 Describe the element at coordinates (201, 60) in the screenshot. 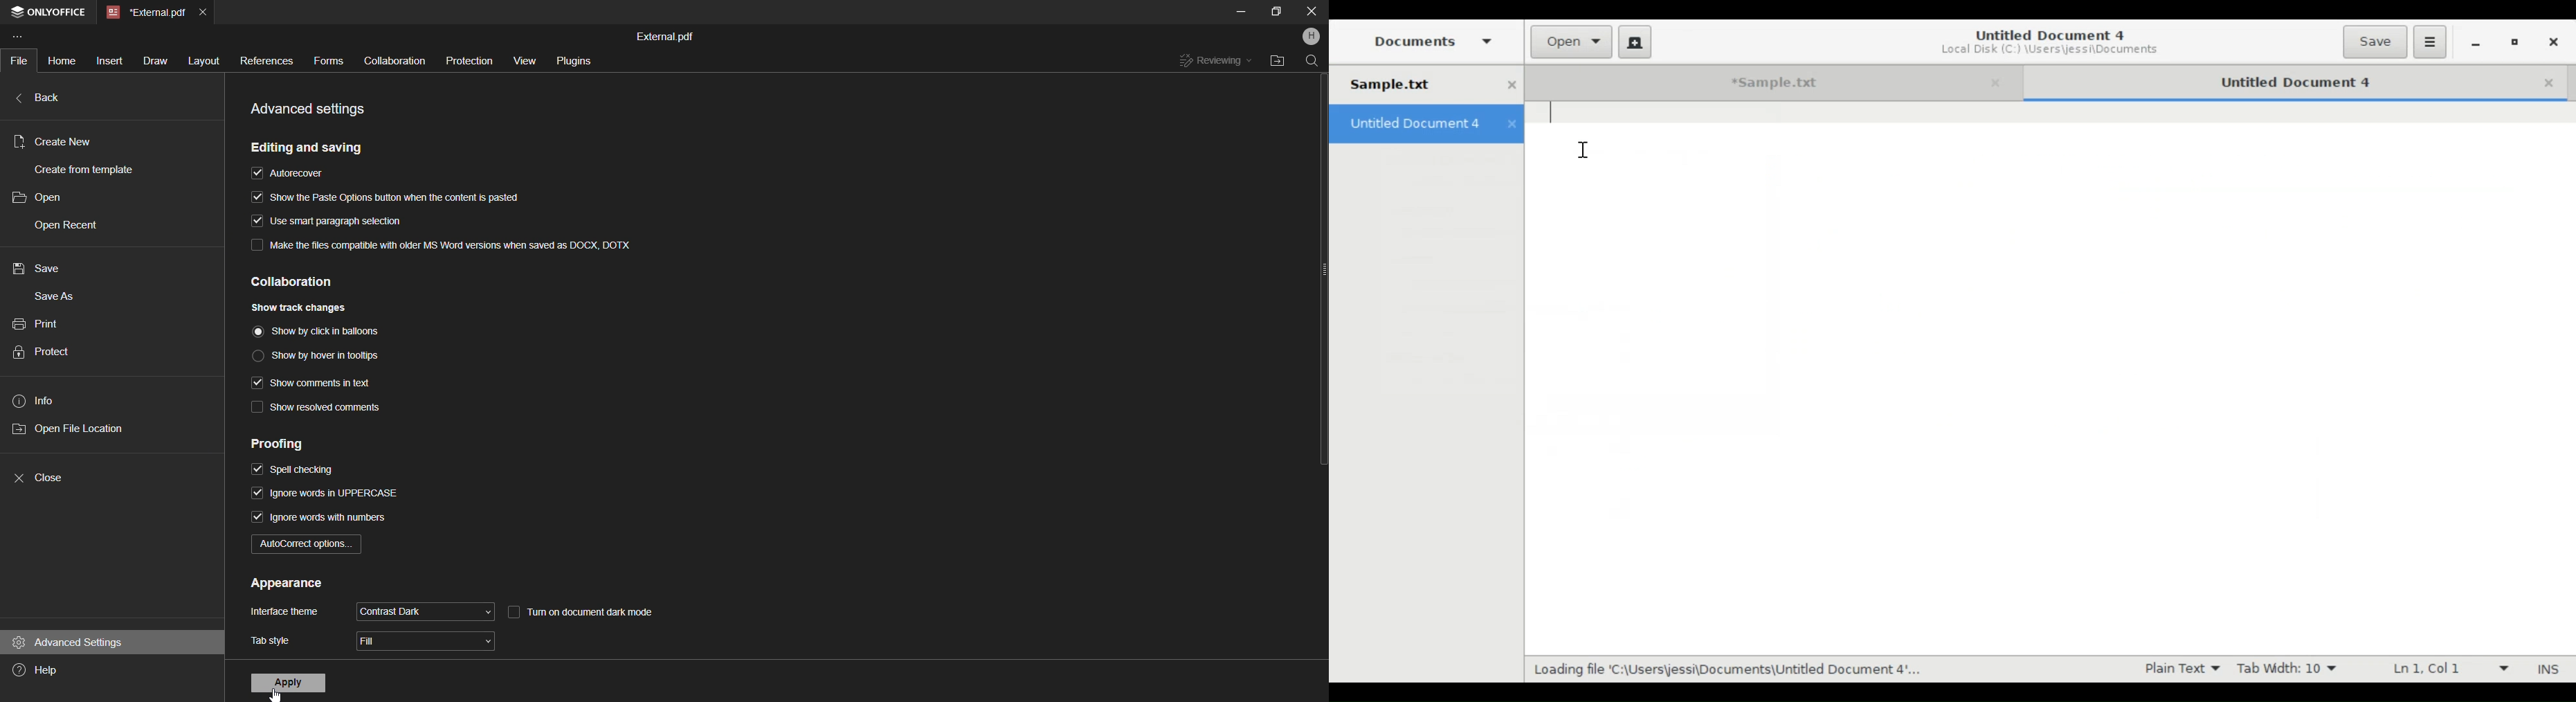

I see `Layout` at that location.